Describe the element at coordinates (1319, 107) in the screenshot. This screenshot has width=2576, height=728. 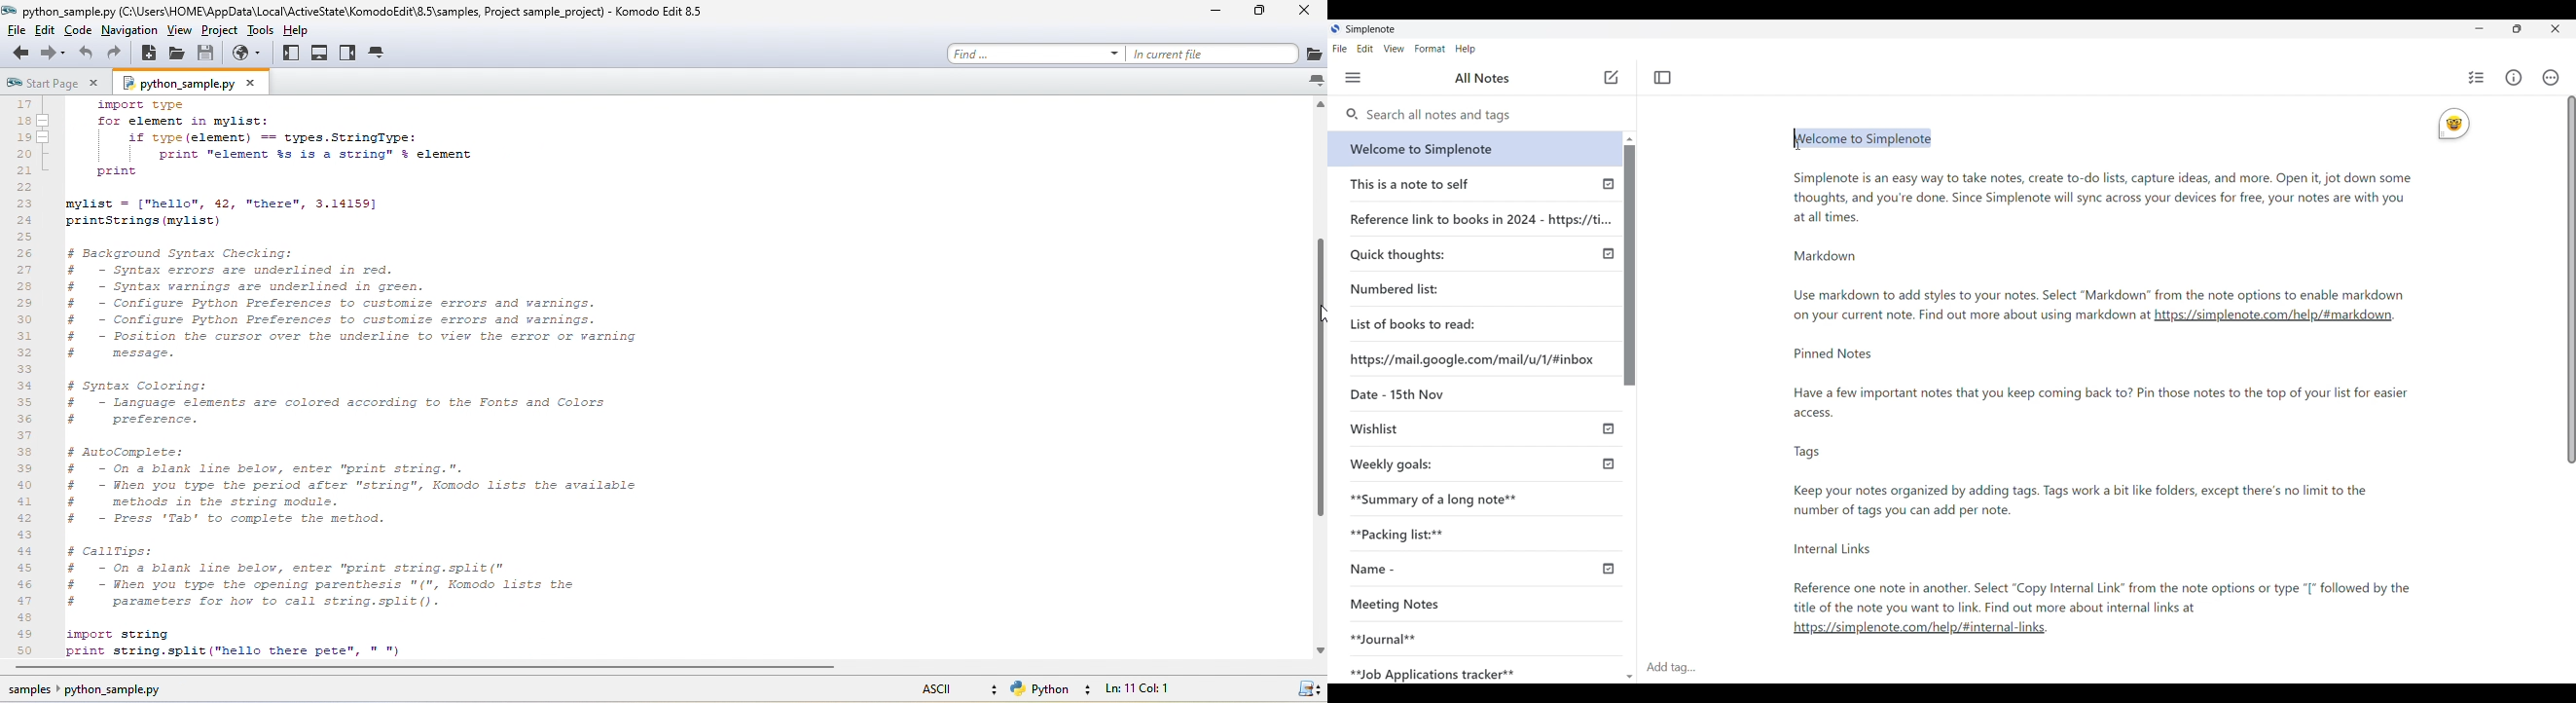
I see `scroll up` at that location.